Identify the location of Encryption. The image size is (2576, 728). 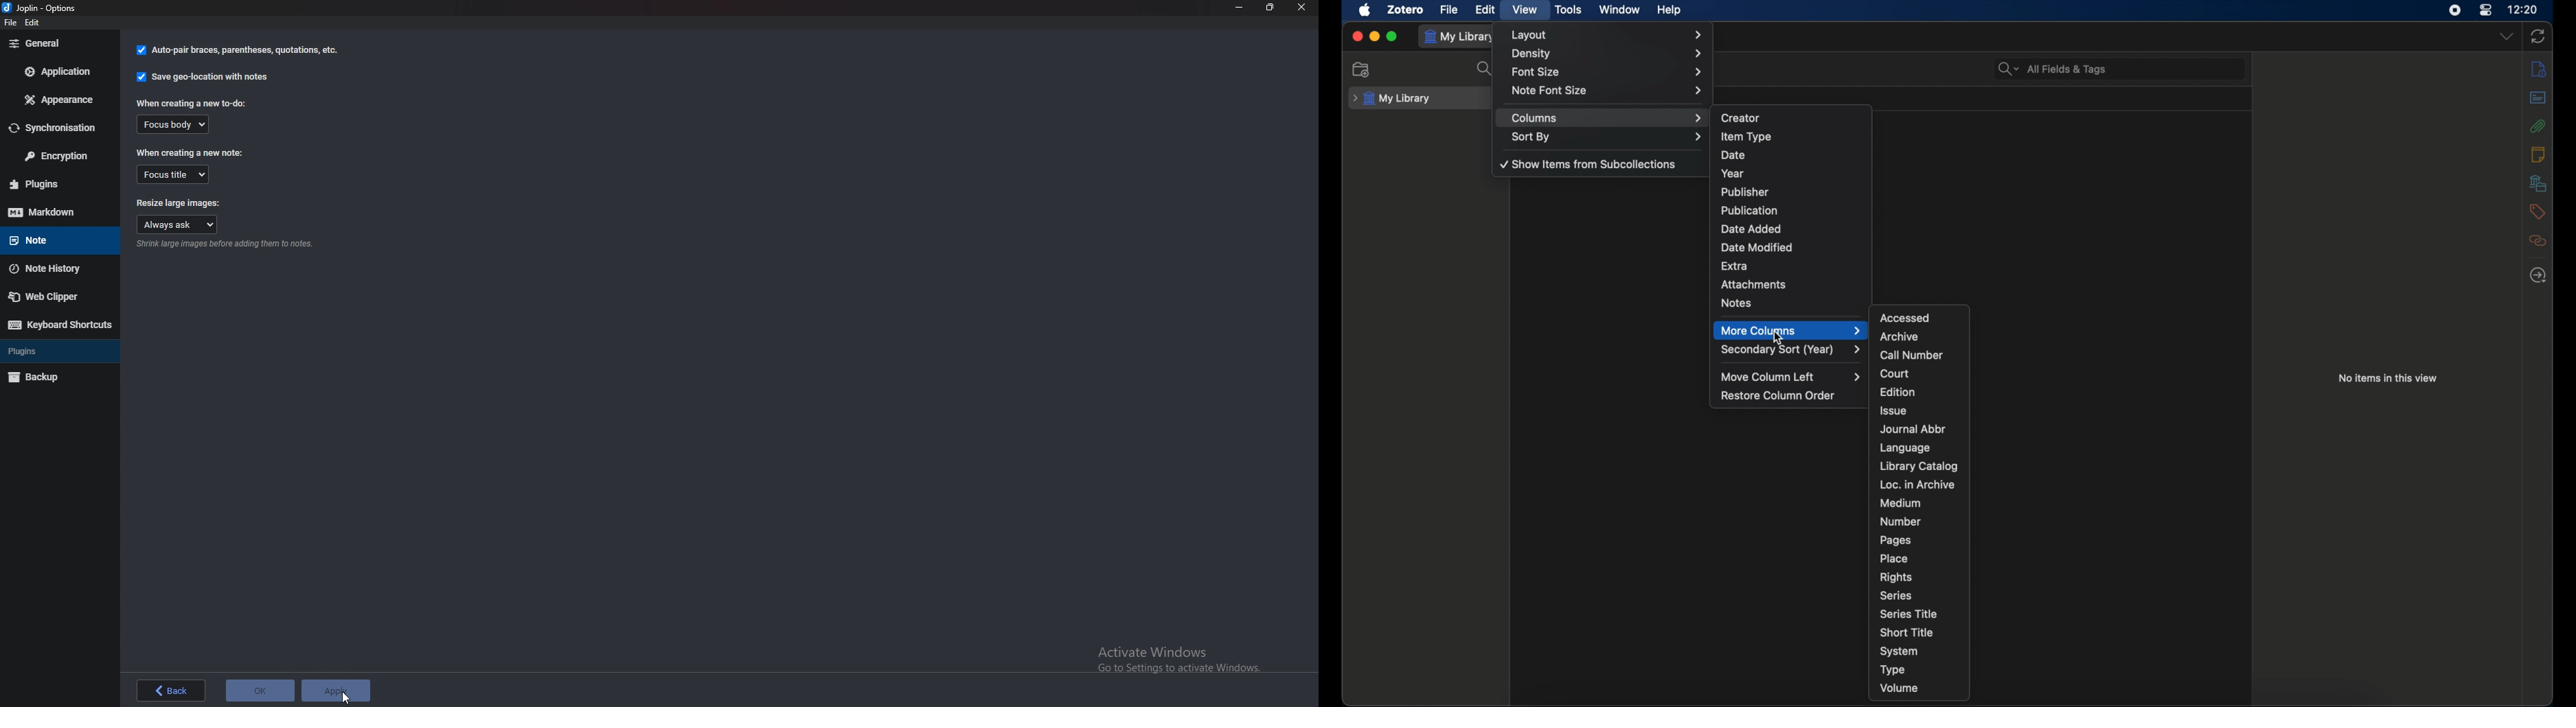
(56, 156).